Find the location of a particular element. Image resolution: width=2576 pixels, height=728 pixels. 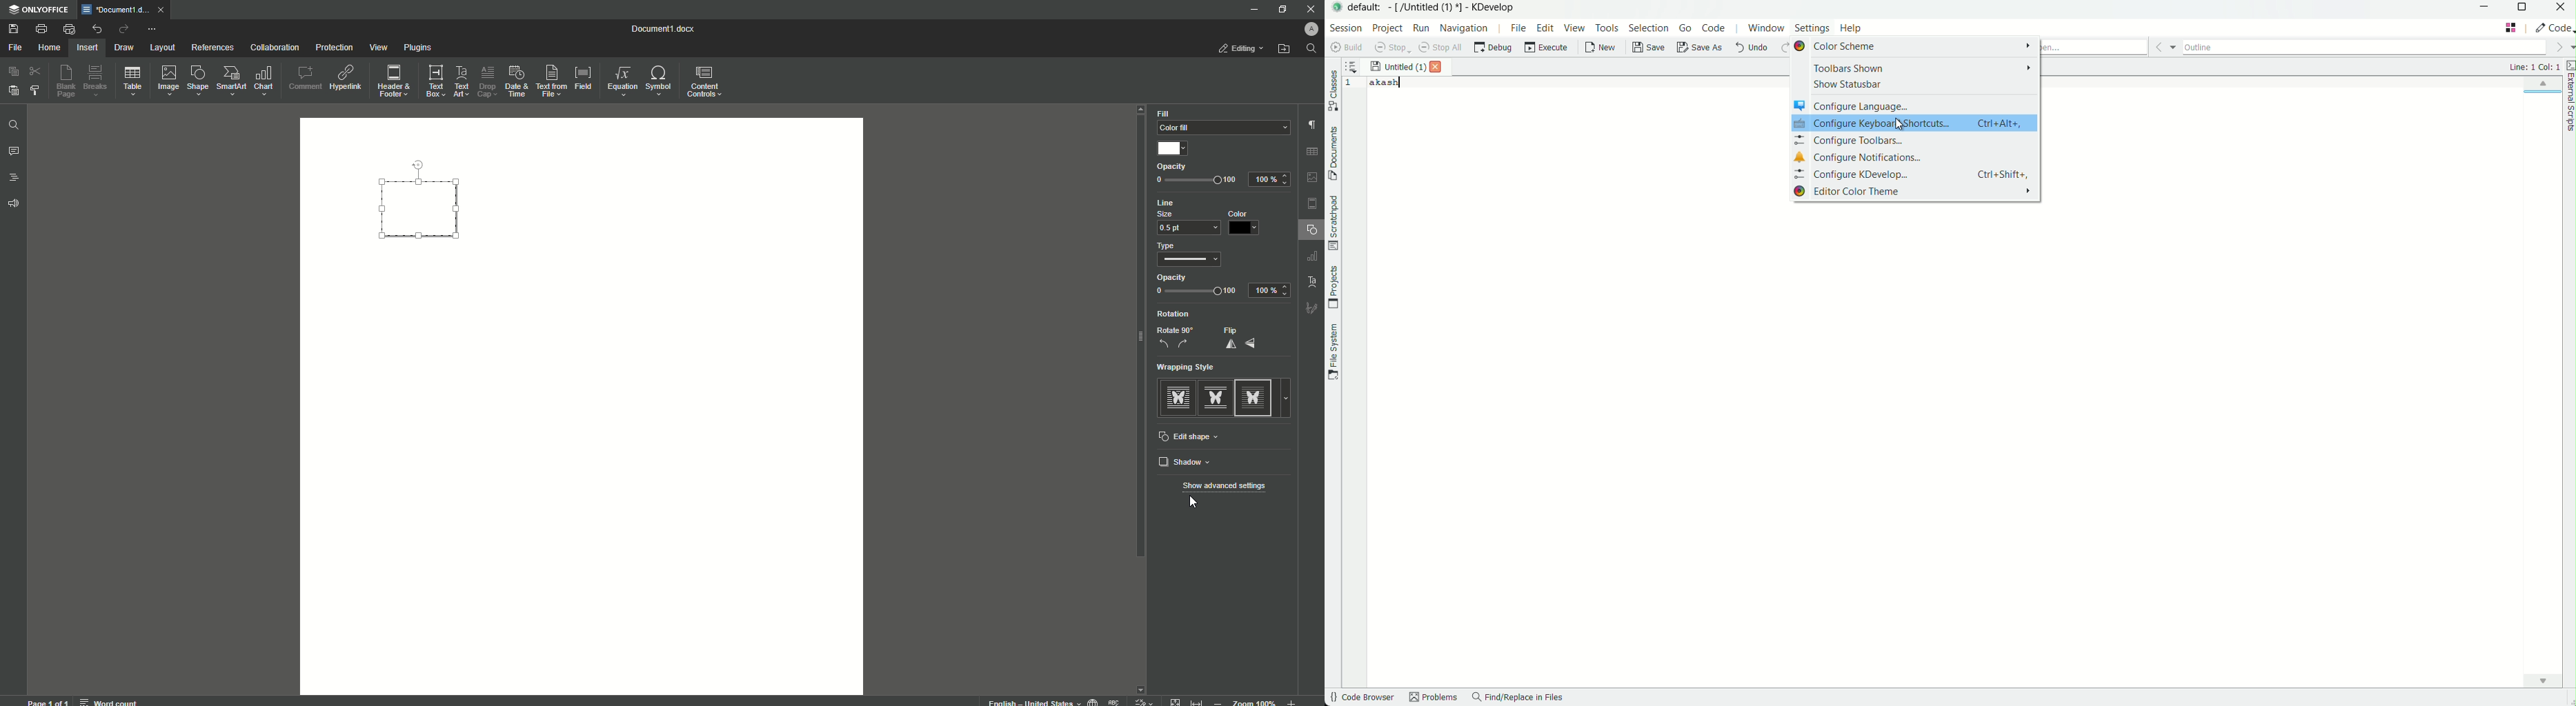

Breaks is located at coordinates (96, 81).